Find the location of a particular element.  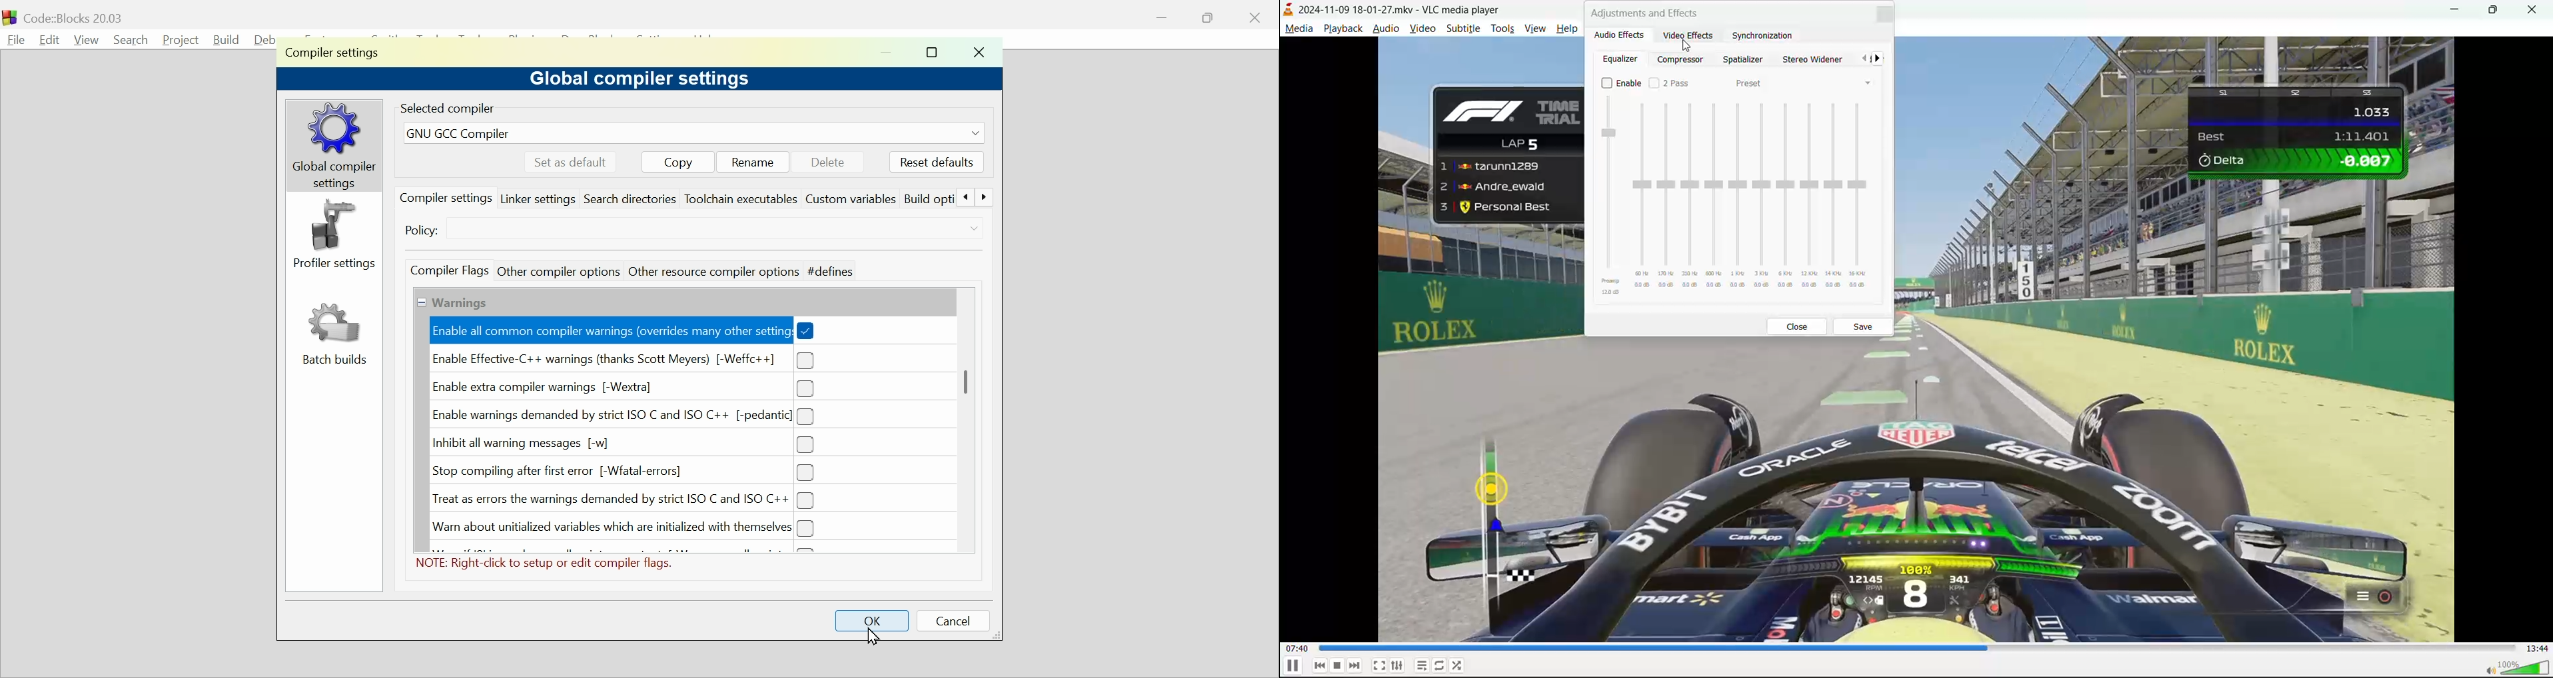

preset is located at coordinates (1750, 84).